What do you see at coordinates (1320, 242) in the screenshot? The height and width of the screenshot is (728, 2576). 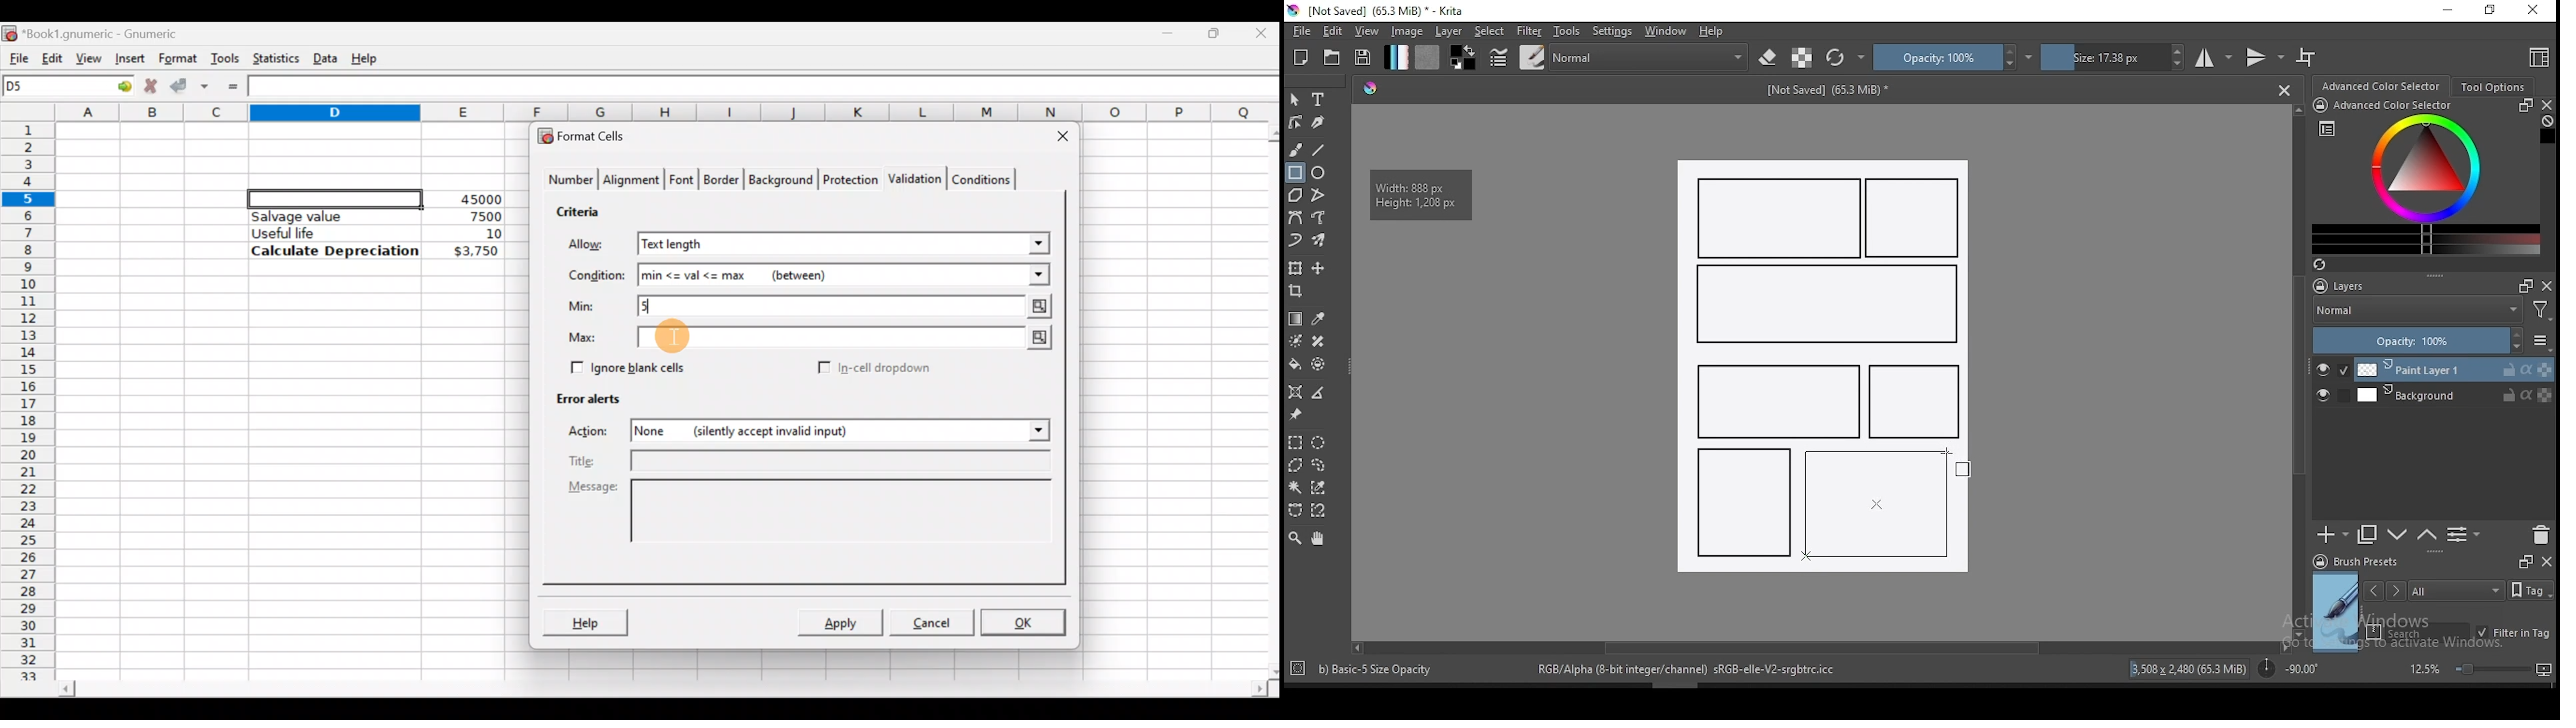 I see `multibrush tool` at bounding box center [1320, 242].